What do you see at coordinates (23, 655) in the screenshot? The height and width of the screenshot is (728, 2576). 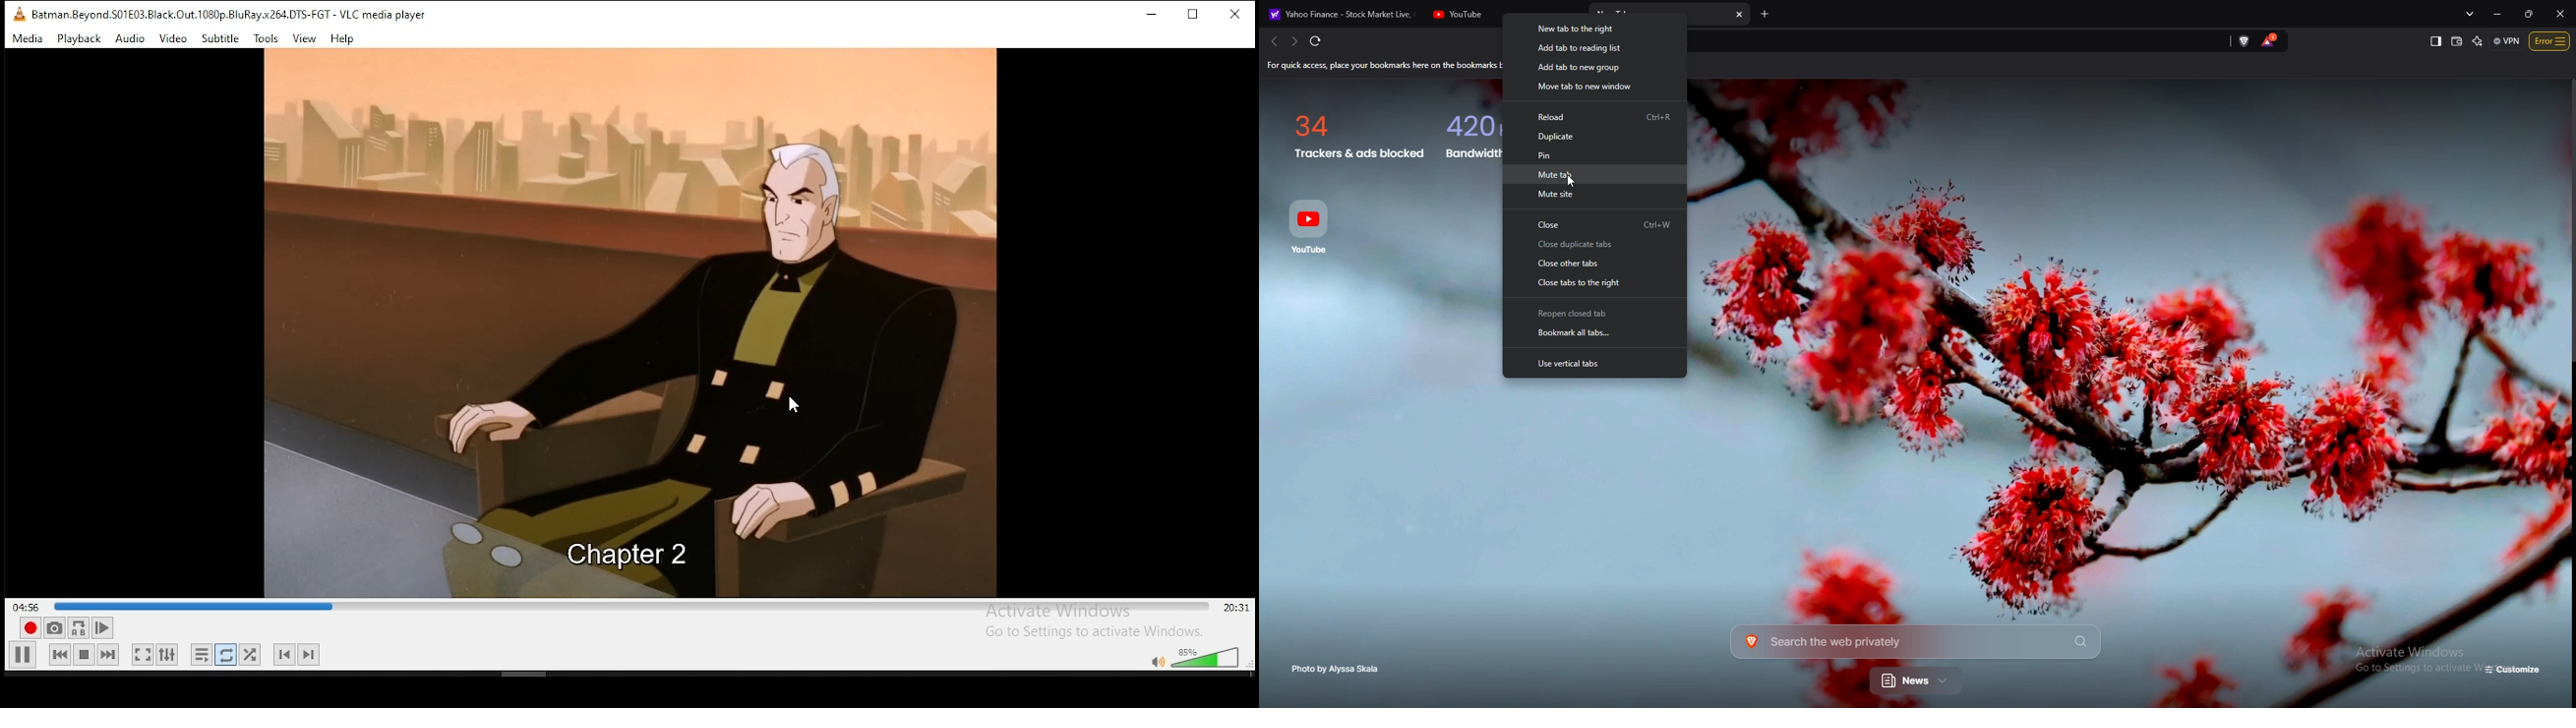 I see `play` at bounding box center [23, 655].